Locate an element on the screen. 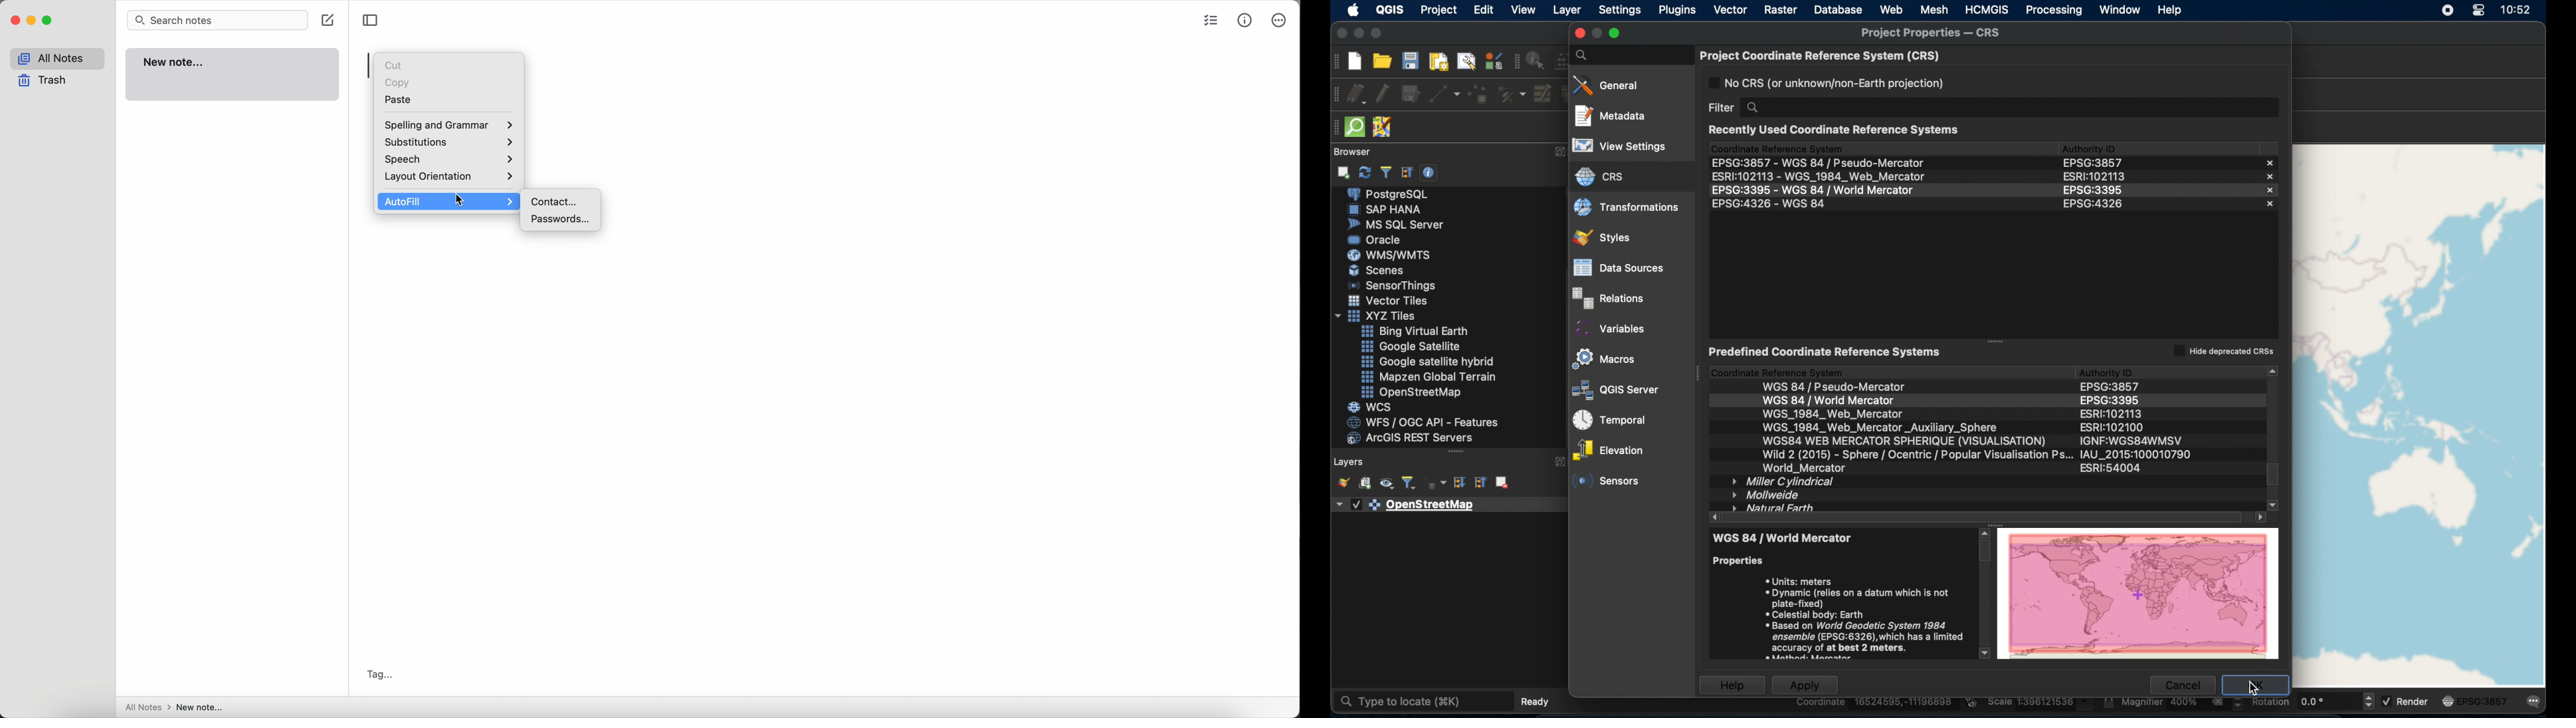  paste is located at coordinates (399, 100).